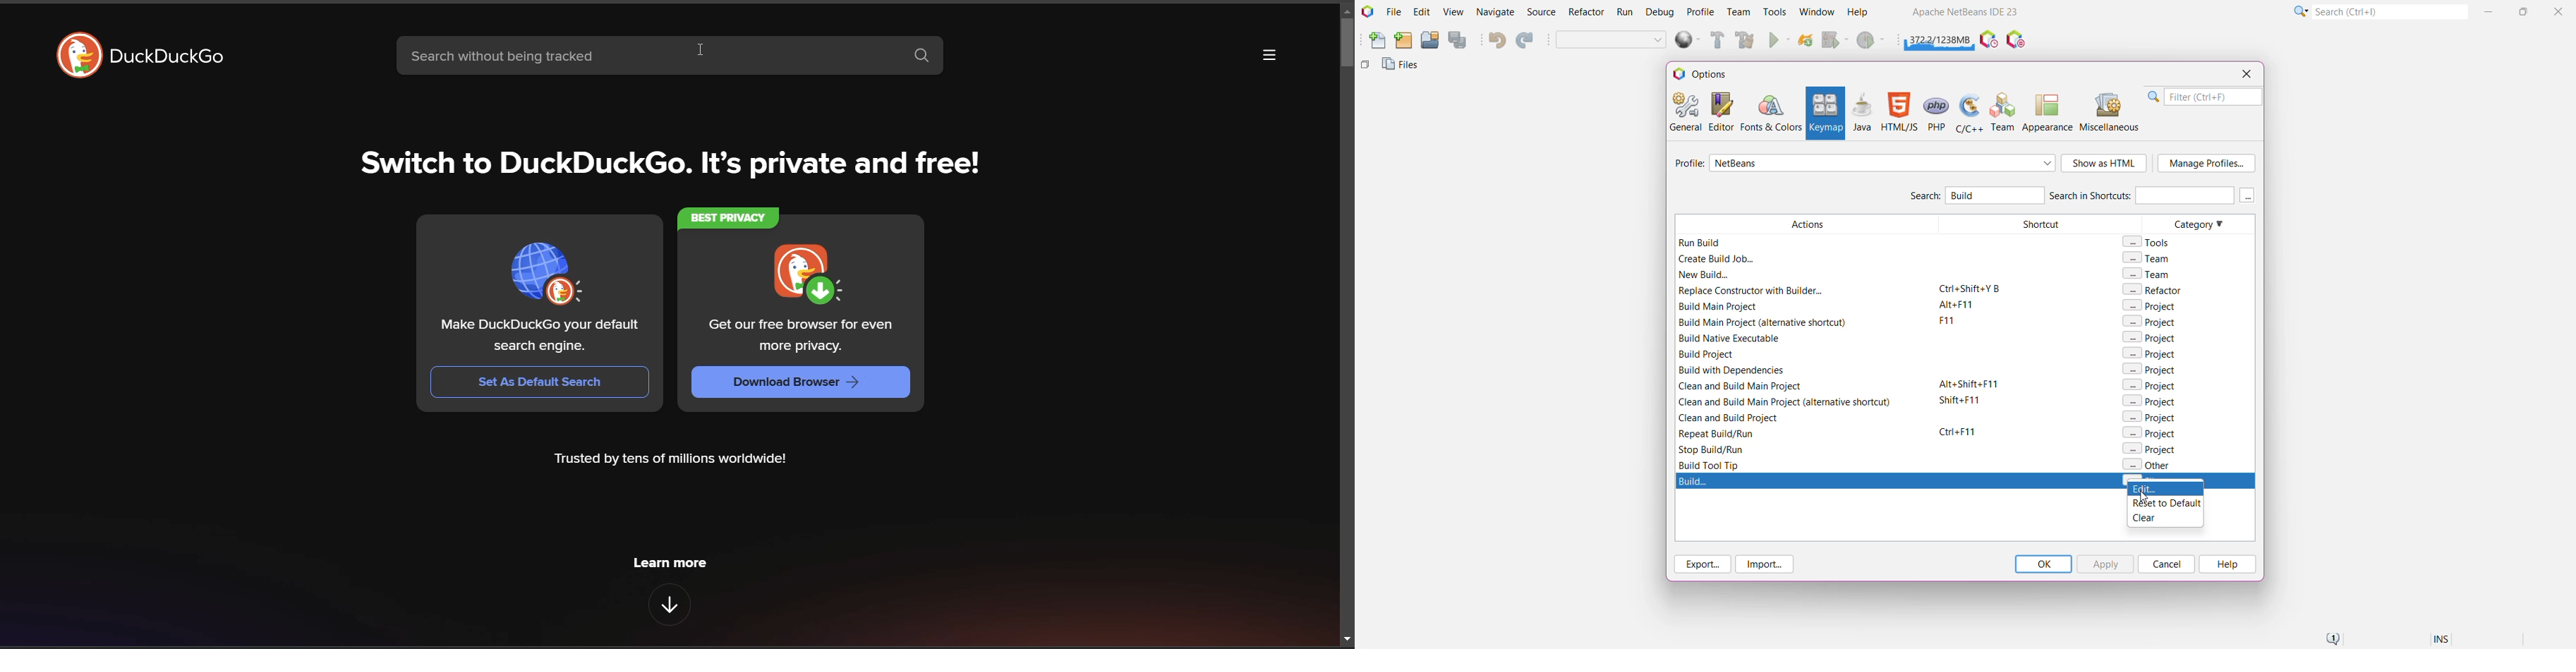 This screenshot has height=672, width=2576. Describe the element at coordinates (731, 220) in the screenshot. I see `BEST PRIVACY` at that location.